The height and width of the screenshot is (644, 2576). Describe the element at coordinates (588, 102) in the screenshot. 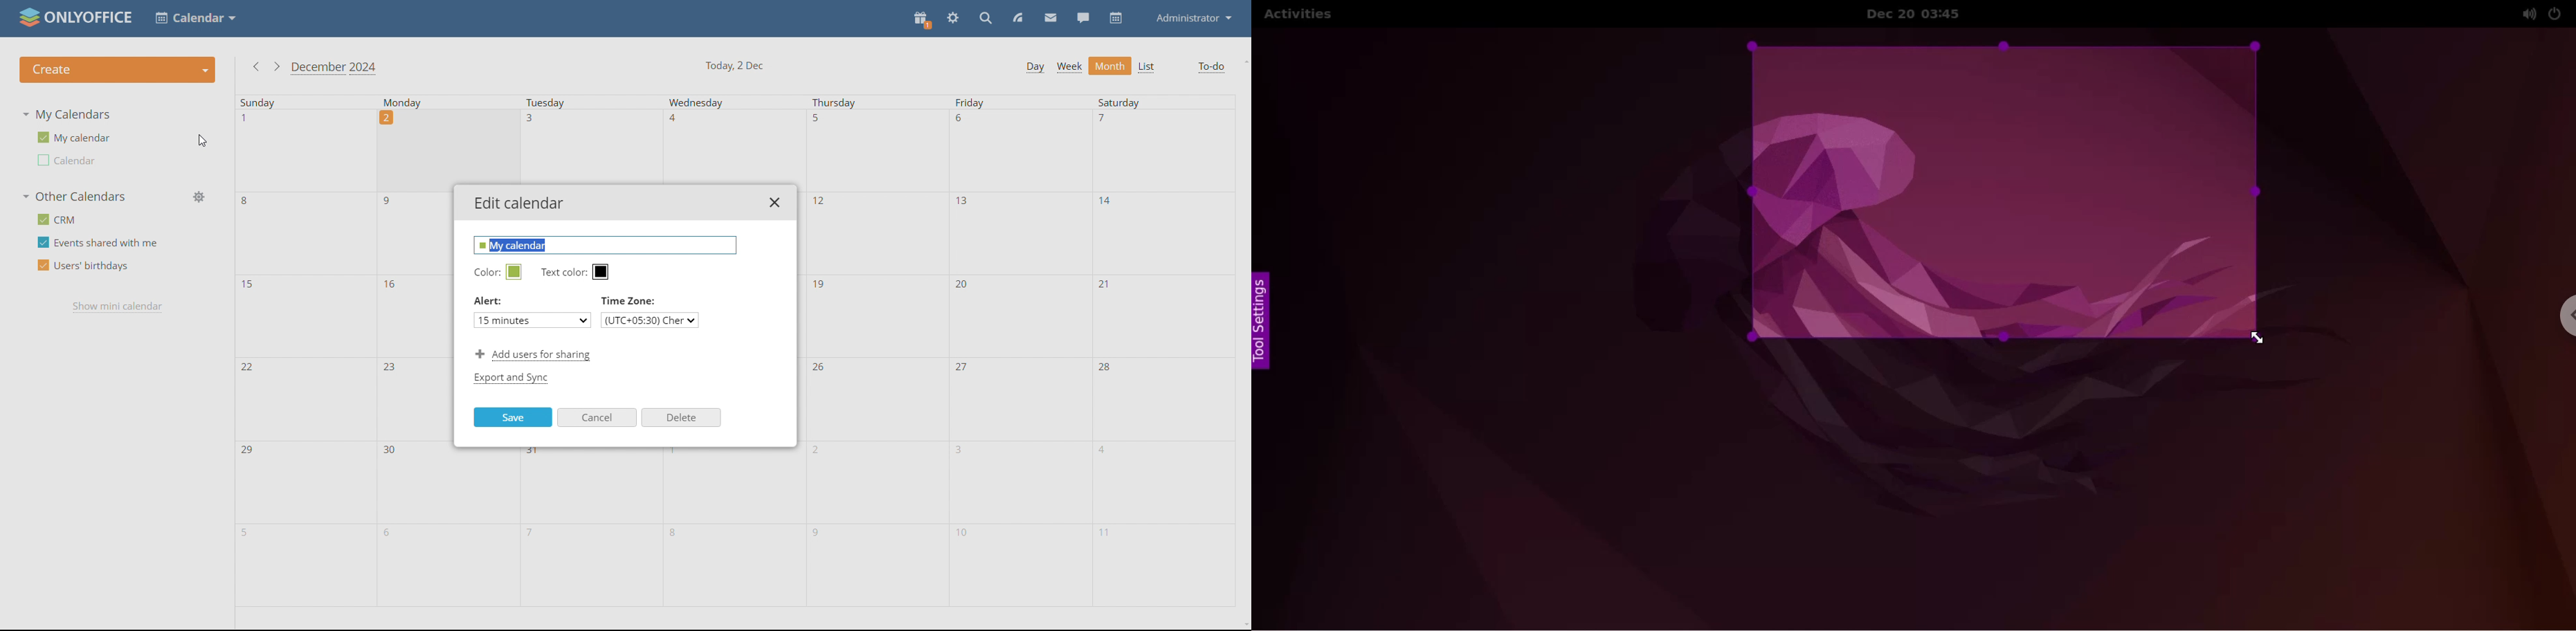

I see `Tuesday` at that location.